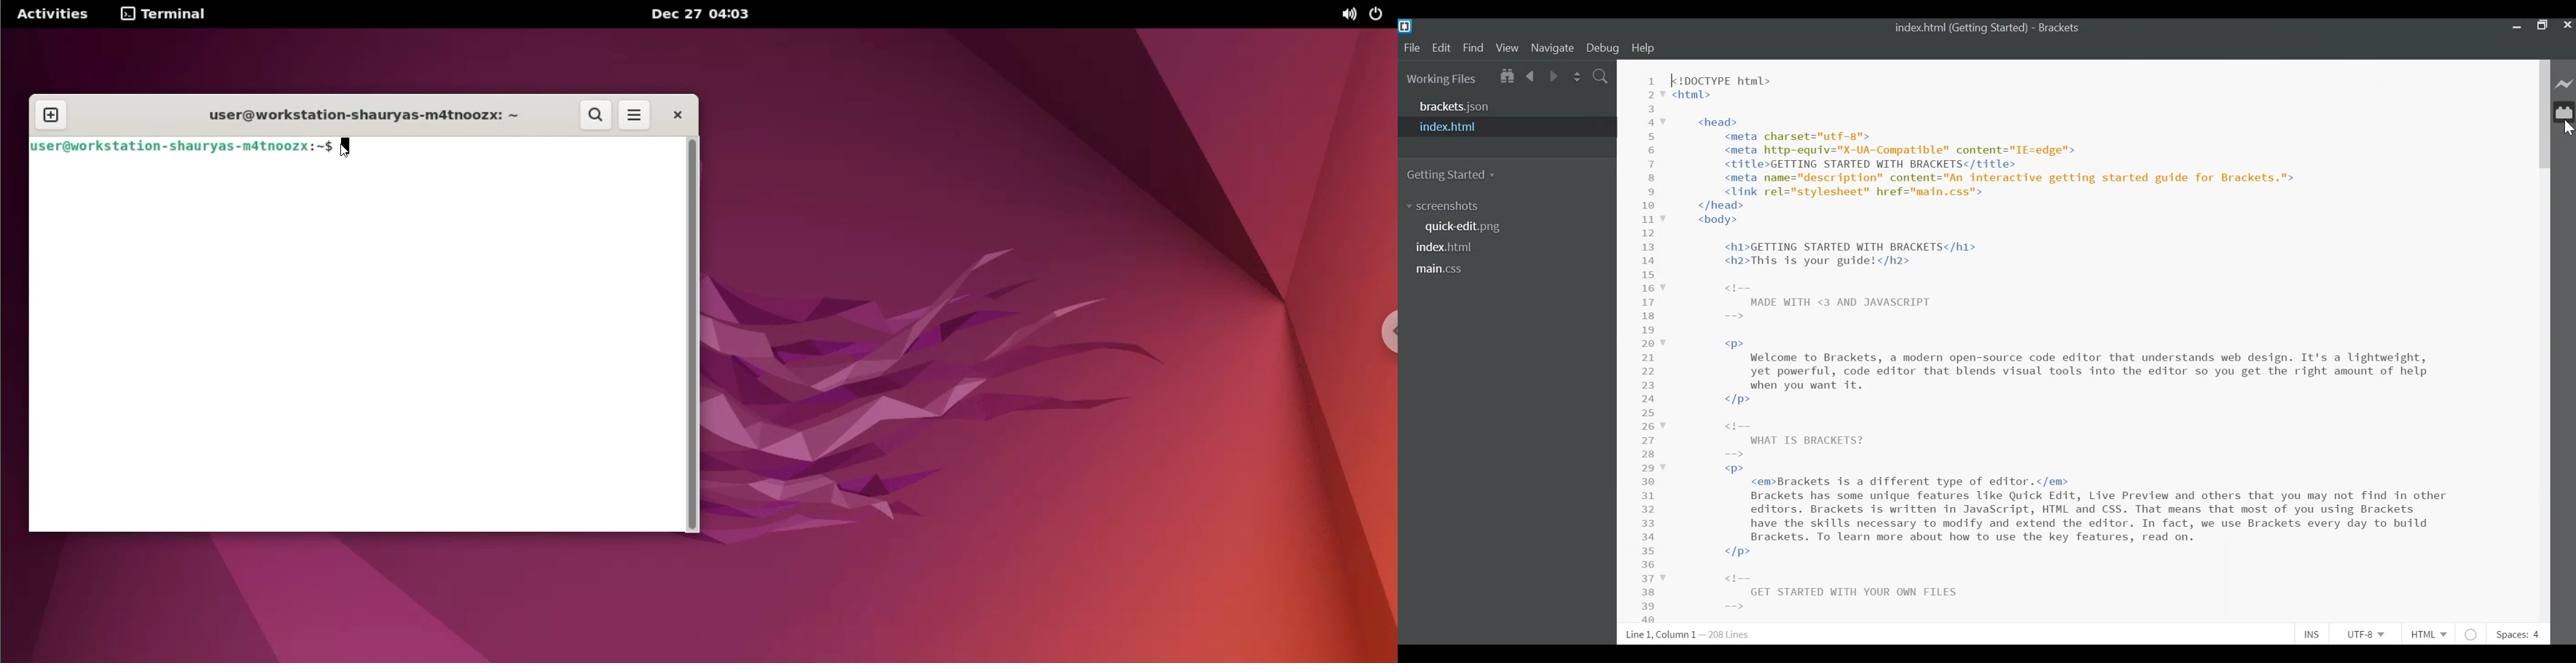 The height and width of the screenshot is (672, 2576). I want to click on No lintel available for html, so click(2473, 634).